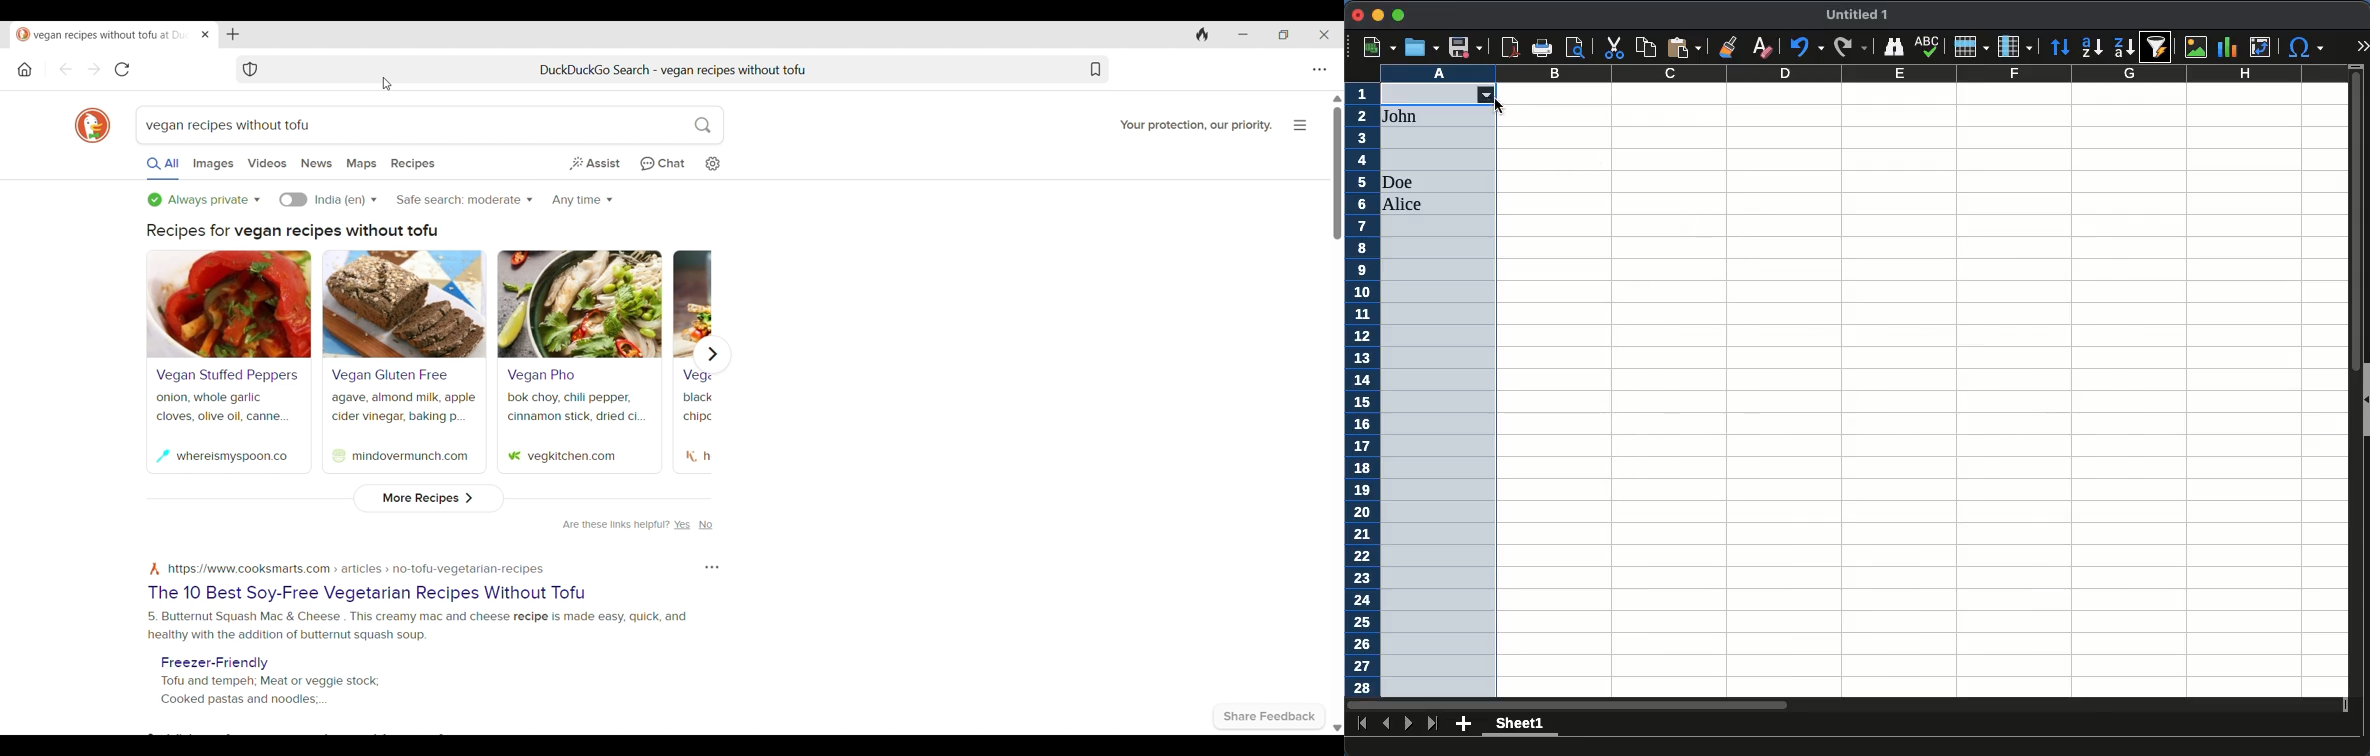 This screenshot has width=2380, height=756. Describe the element at coordinates (1613, 47) in the screenshot. I see `cut` at that location.